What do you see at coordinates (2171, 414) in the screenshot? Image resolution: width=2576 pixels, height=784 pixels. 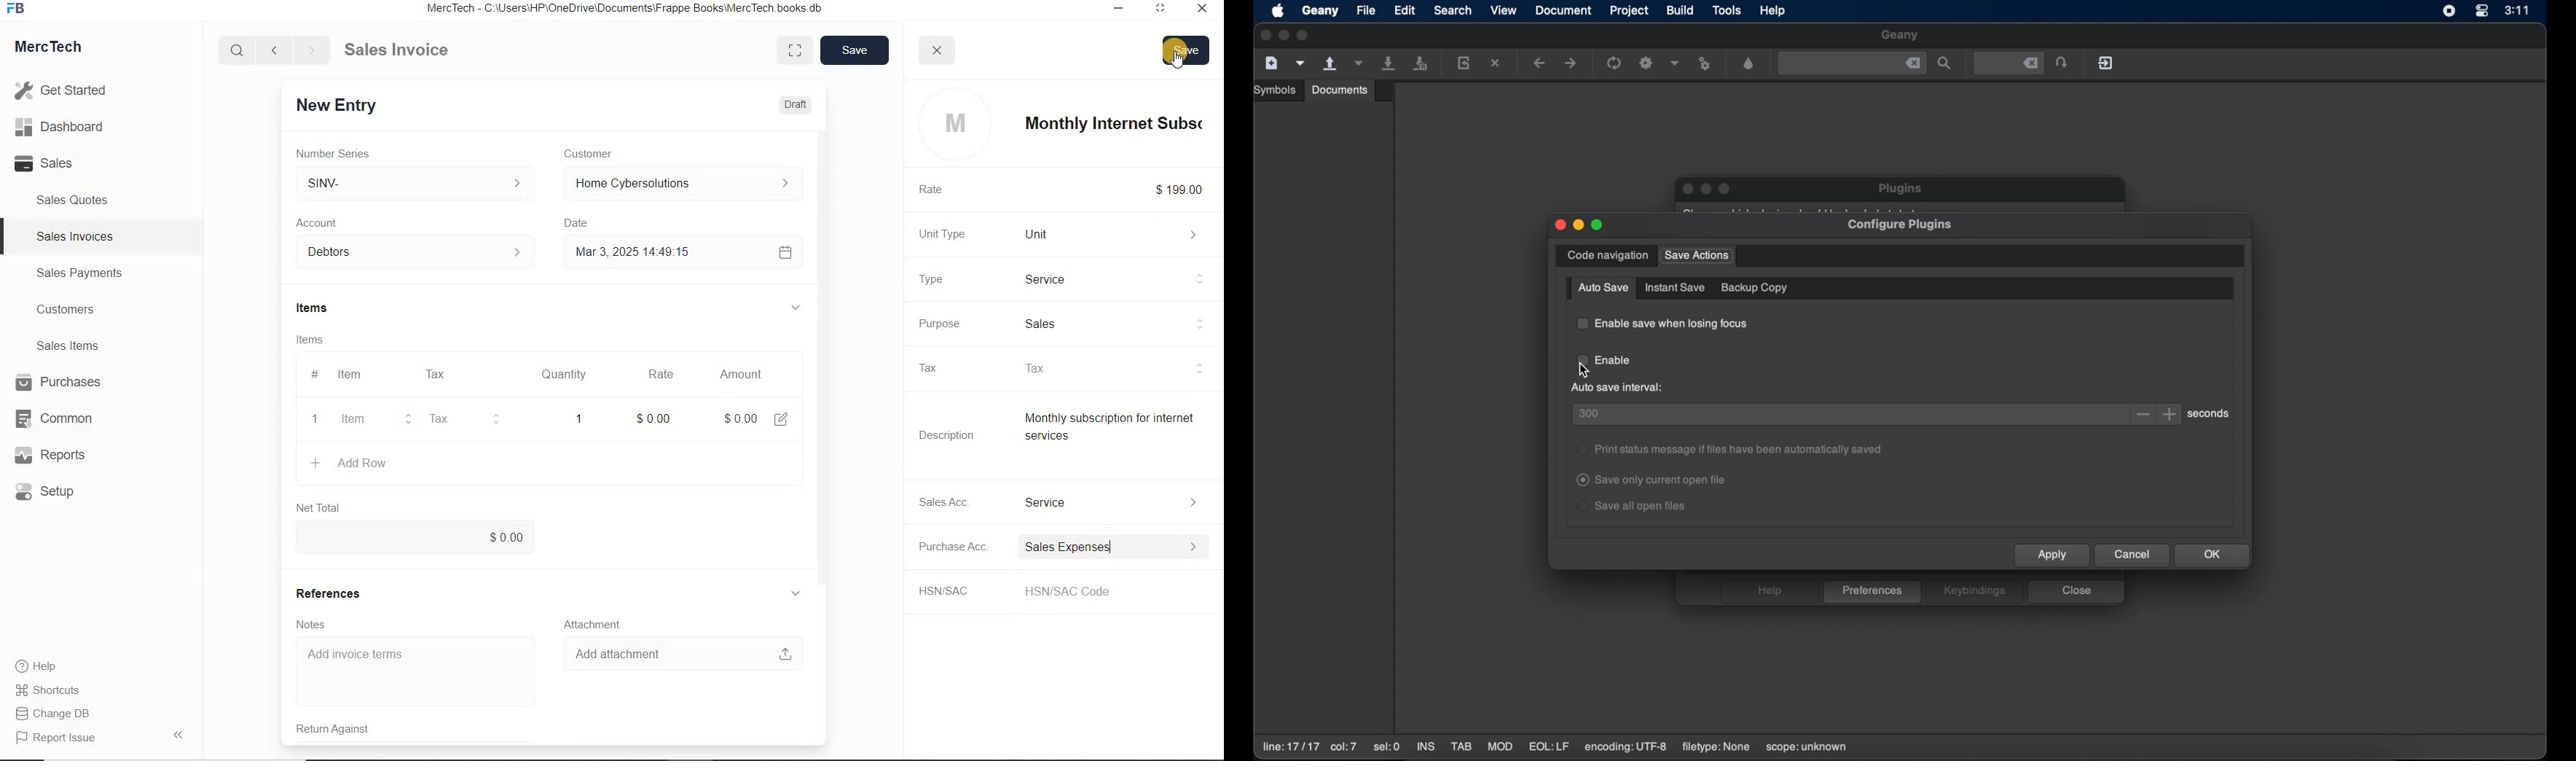 I see `increment` at bounding box center [2171, 414].